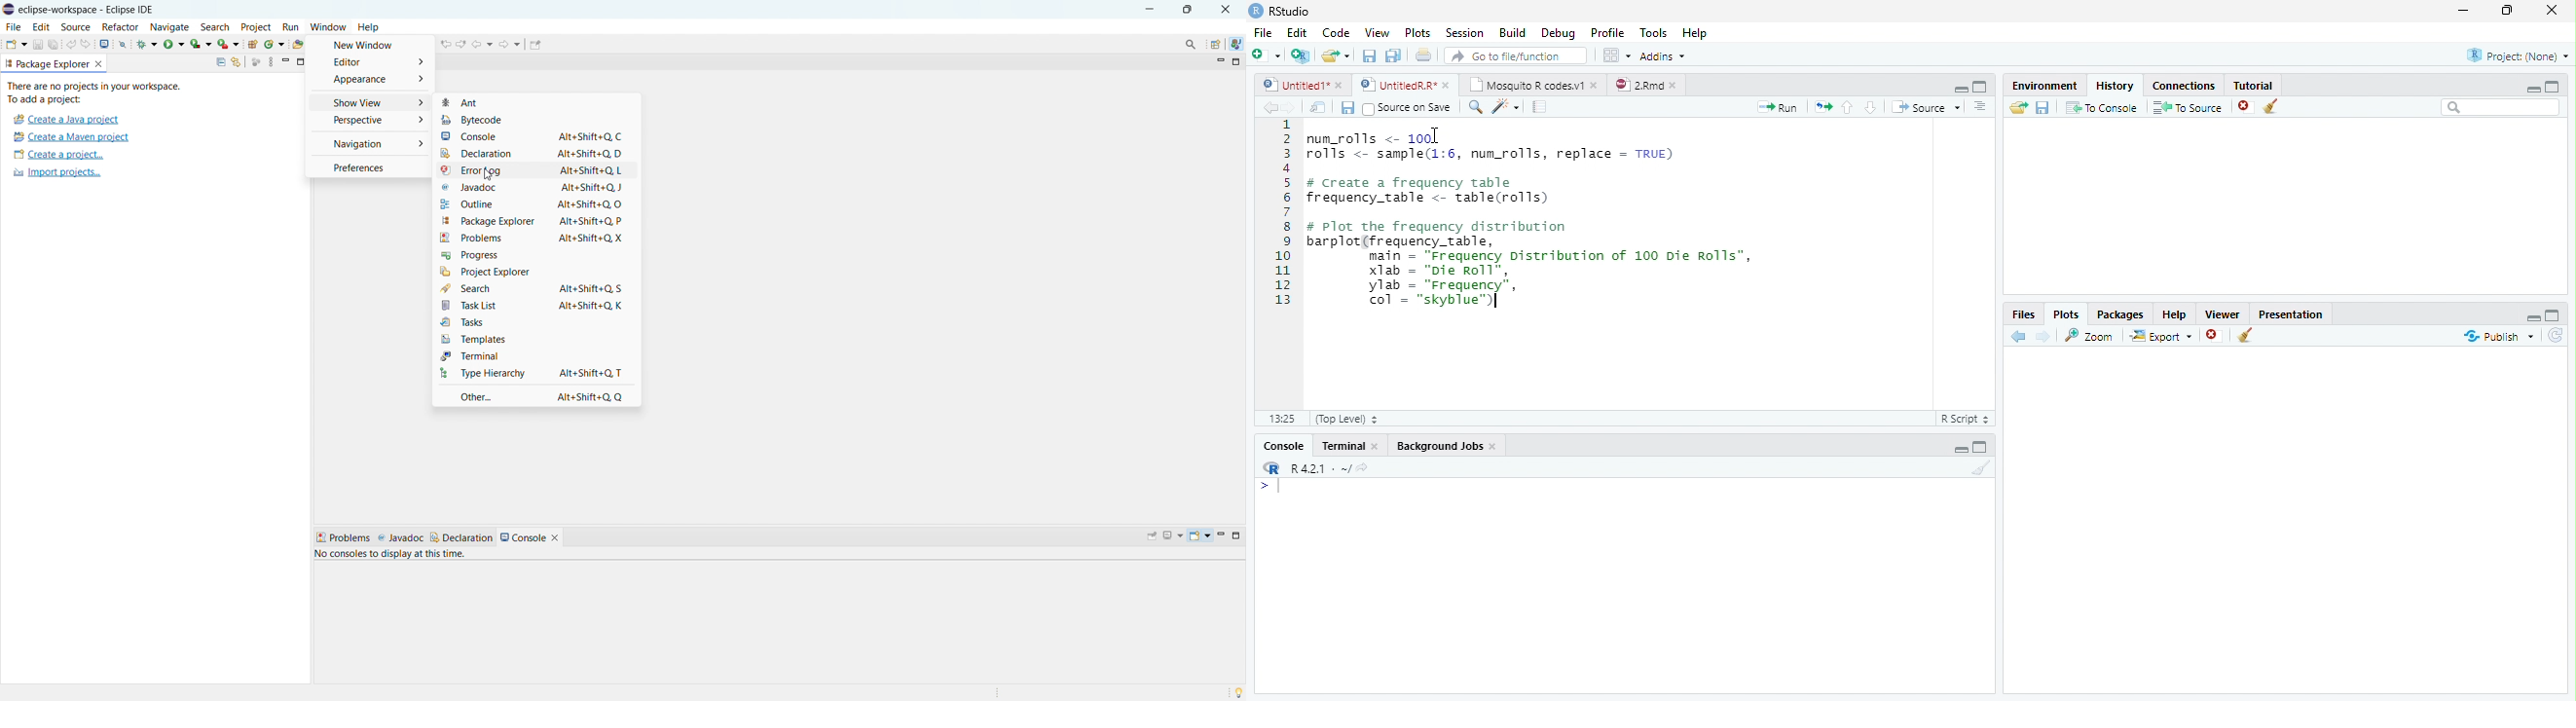  Describe the element at coordinates (467, 102) in the screenshot. I see `Ant` at that location.